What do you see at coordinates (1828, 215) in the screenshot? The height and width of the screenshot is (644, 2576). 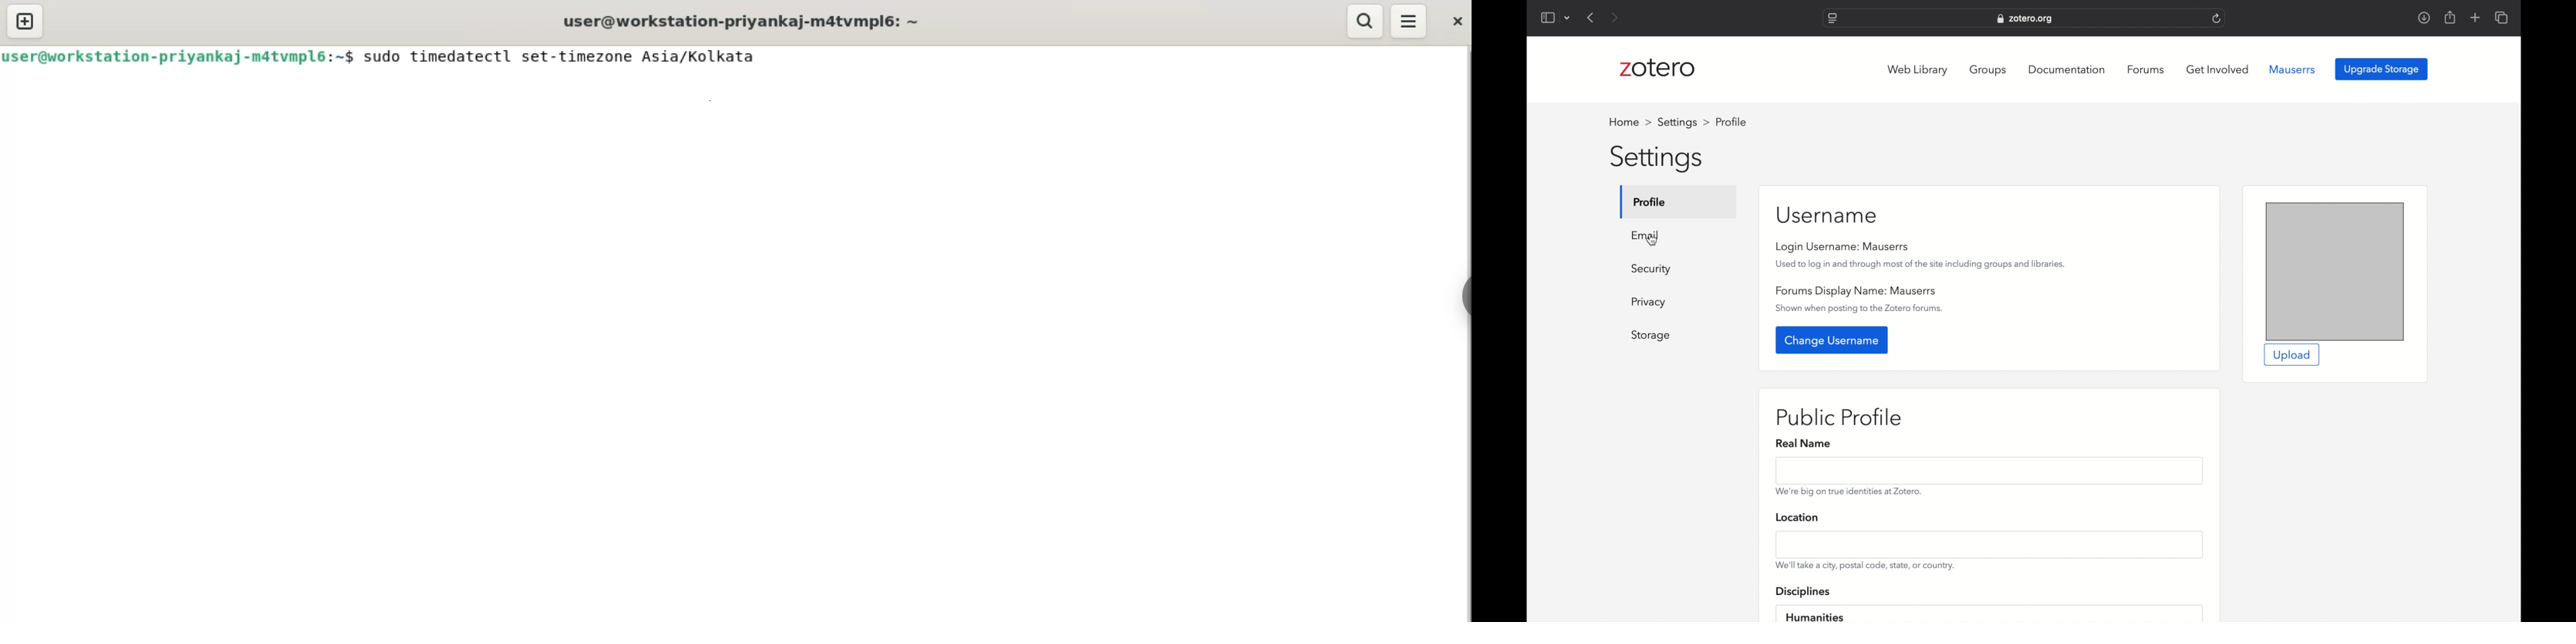 I see `username` at bounding box center [1828, 215].